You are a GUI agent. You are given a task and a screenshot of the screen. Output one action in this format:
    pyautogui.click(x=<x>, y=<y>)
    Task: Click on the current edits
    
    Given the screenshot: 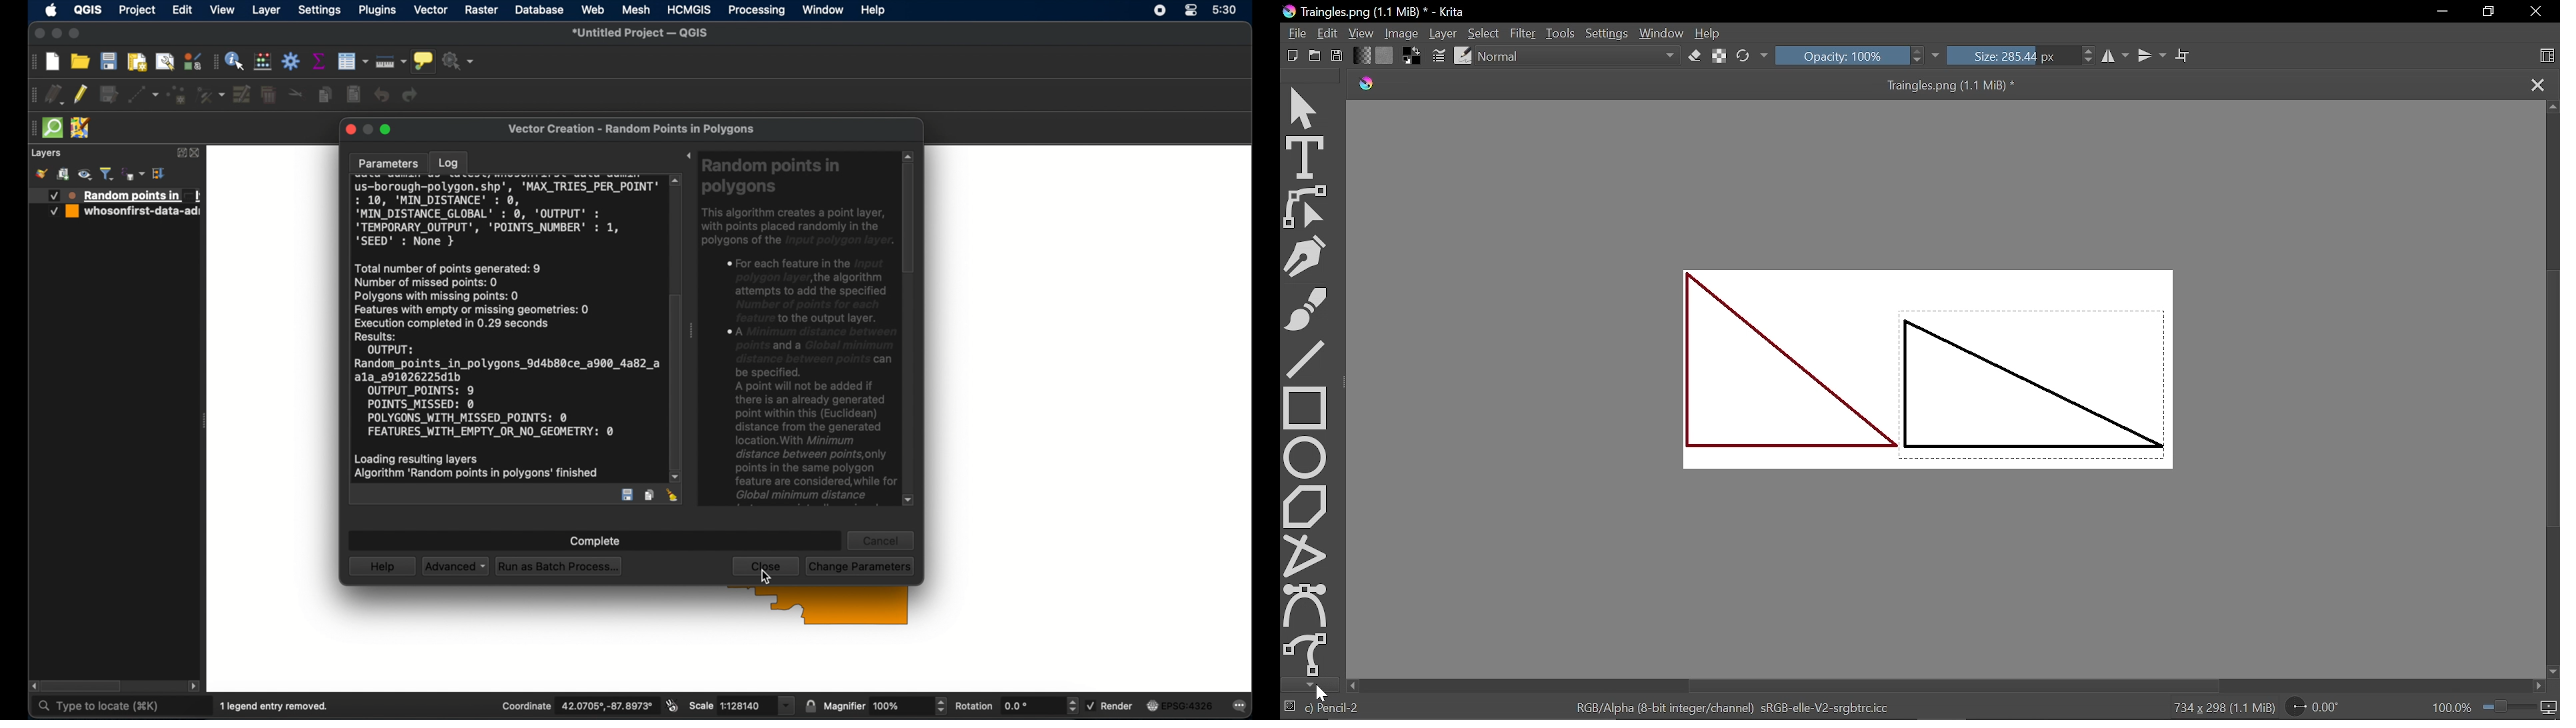 What is the action you would take?
    pyautogui.click(x=54, y=95)
    